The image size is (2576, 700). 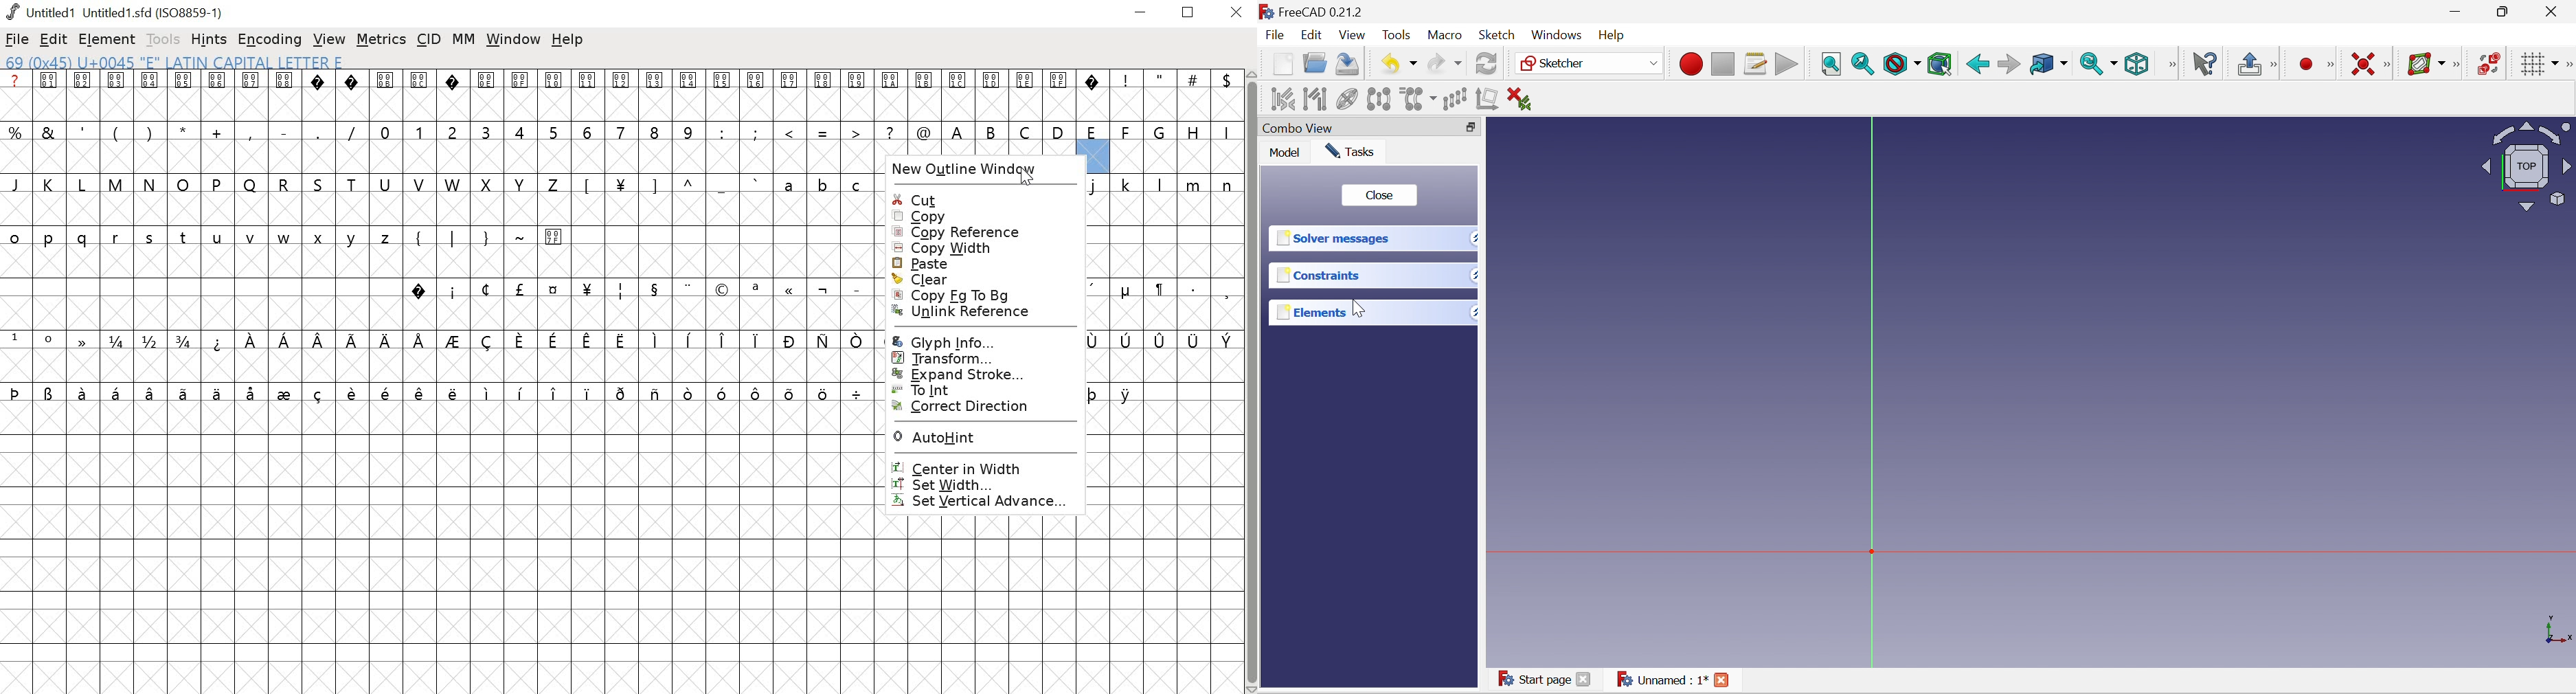 I want to click on empty cells, so click(x=1161, y=366).